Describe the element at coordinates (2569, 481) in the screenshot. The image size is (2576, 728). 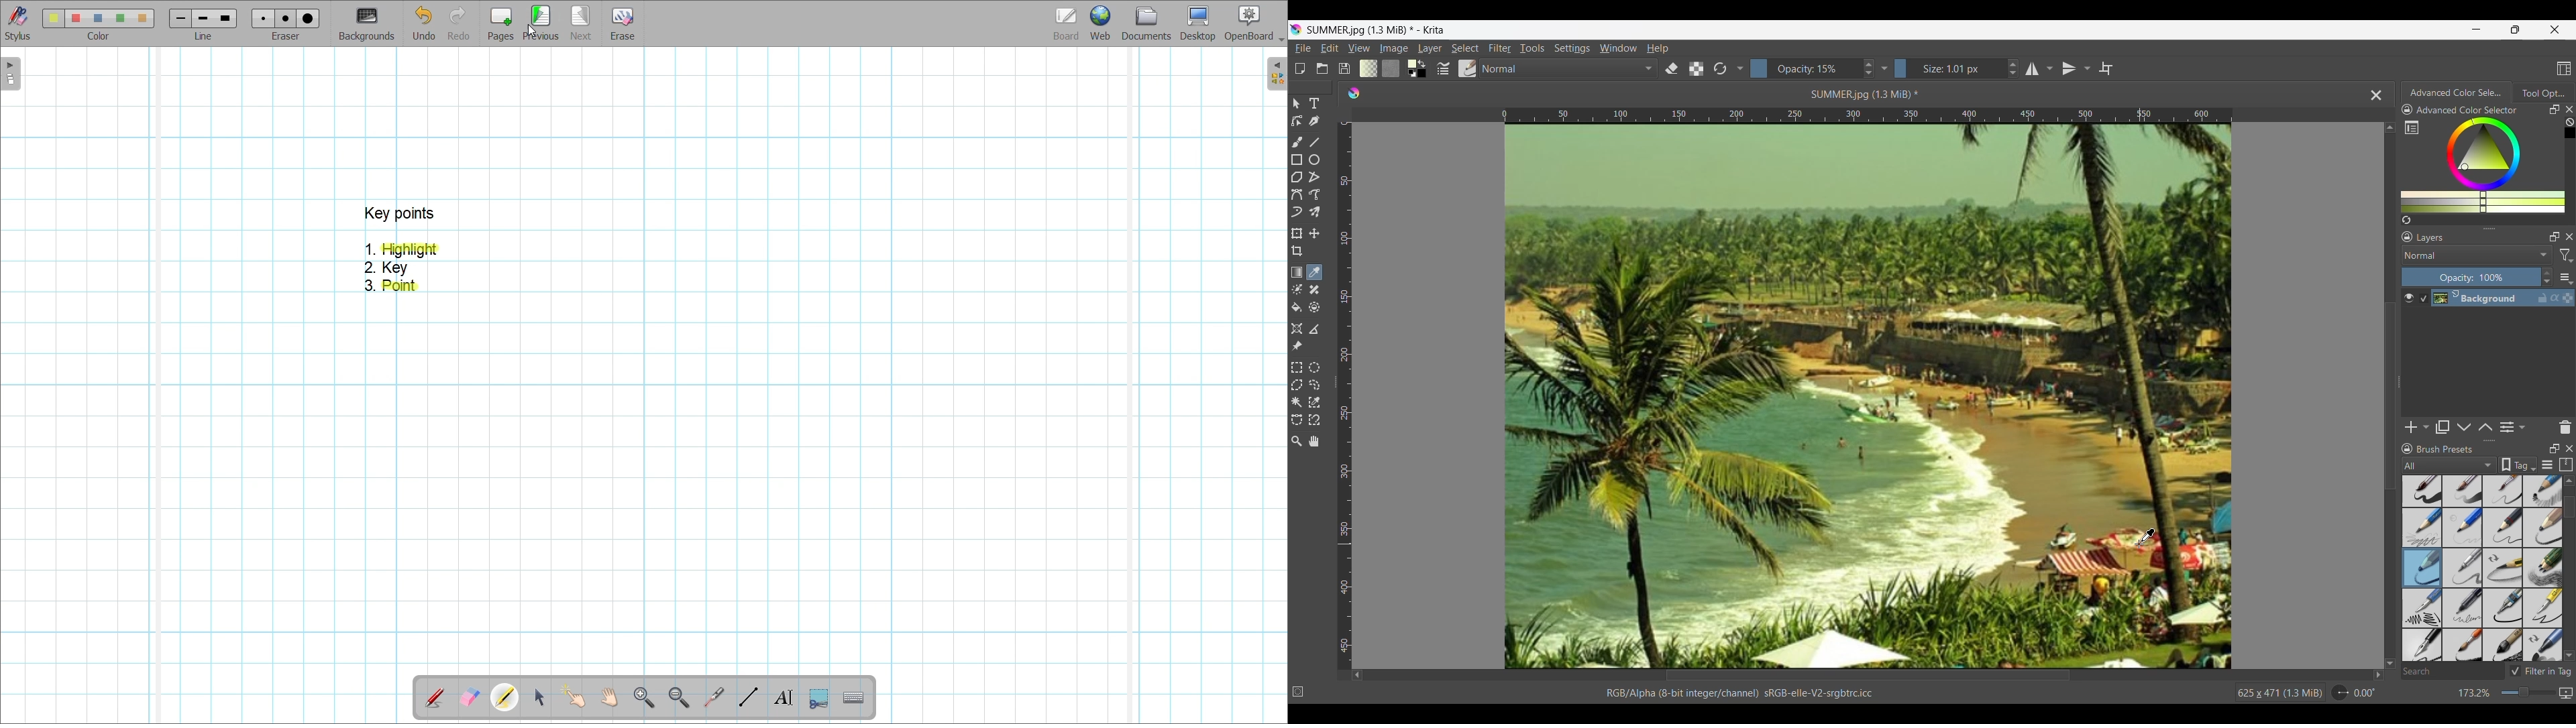
I see `Quick slide to top` at that location.